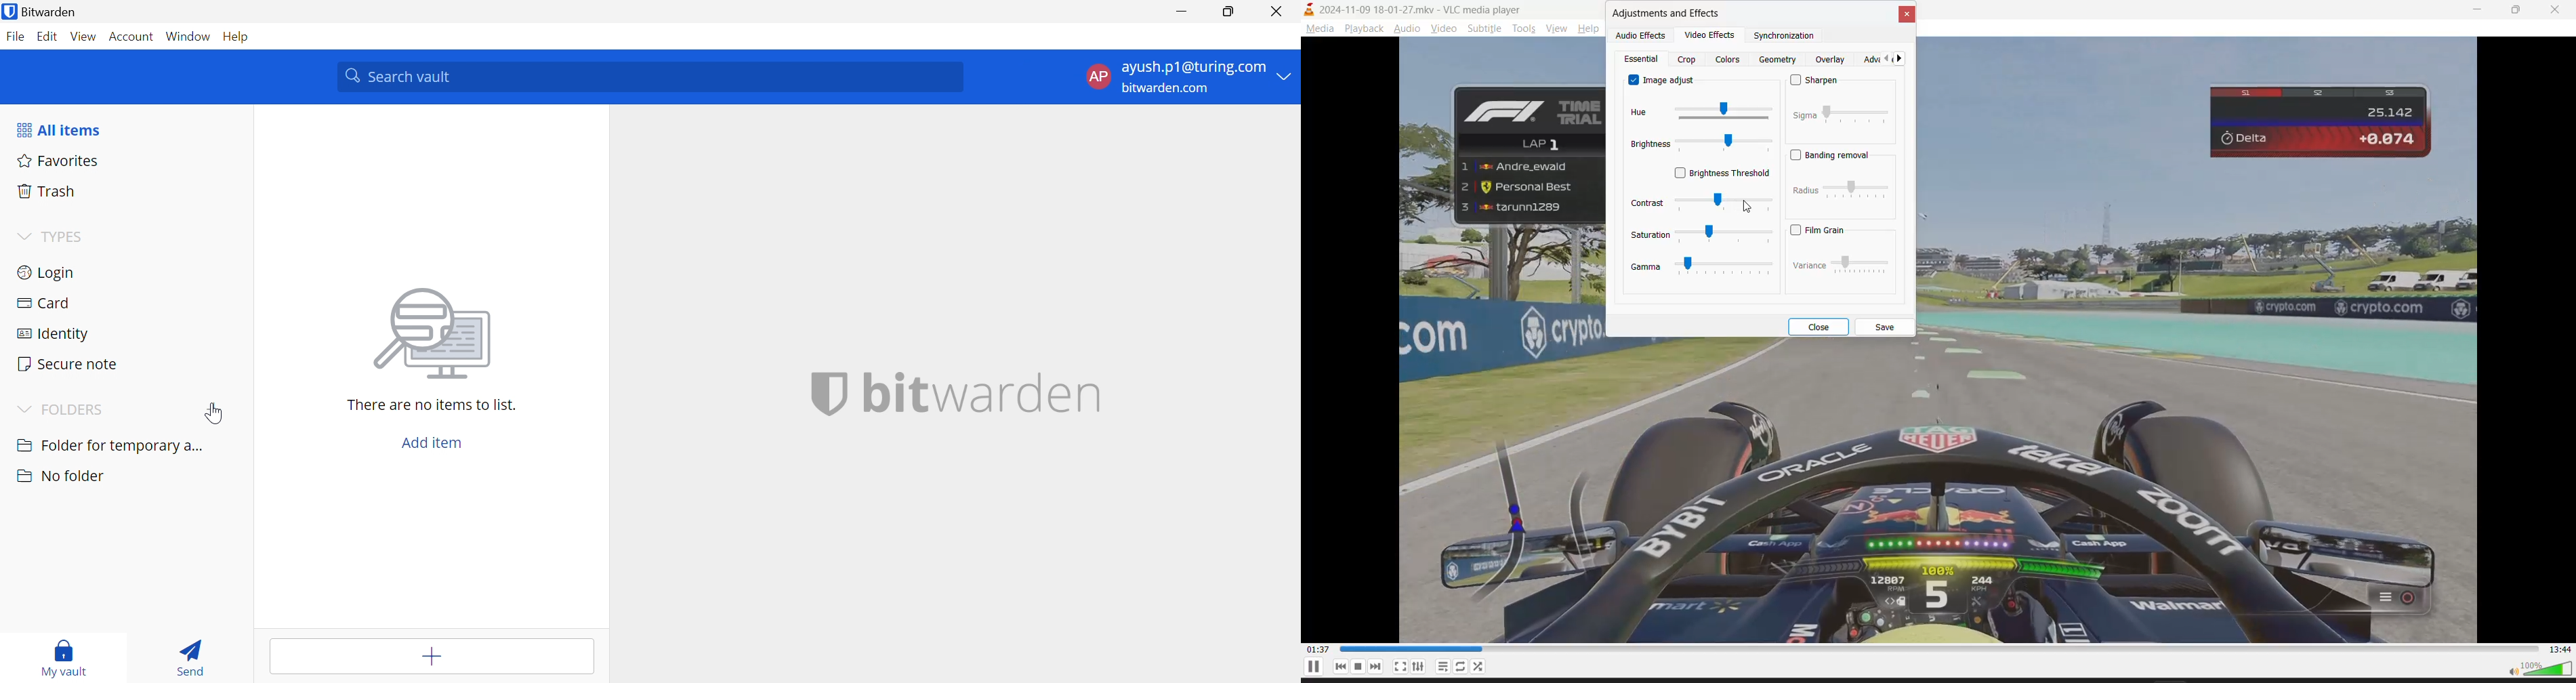  Describe the element at coordinates (1659, 82) in the screenshot. I see `image adjust` at that location.